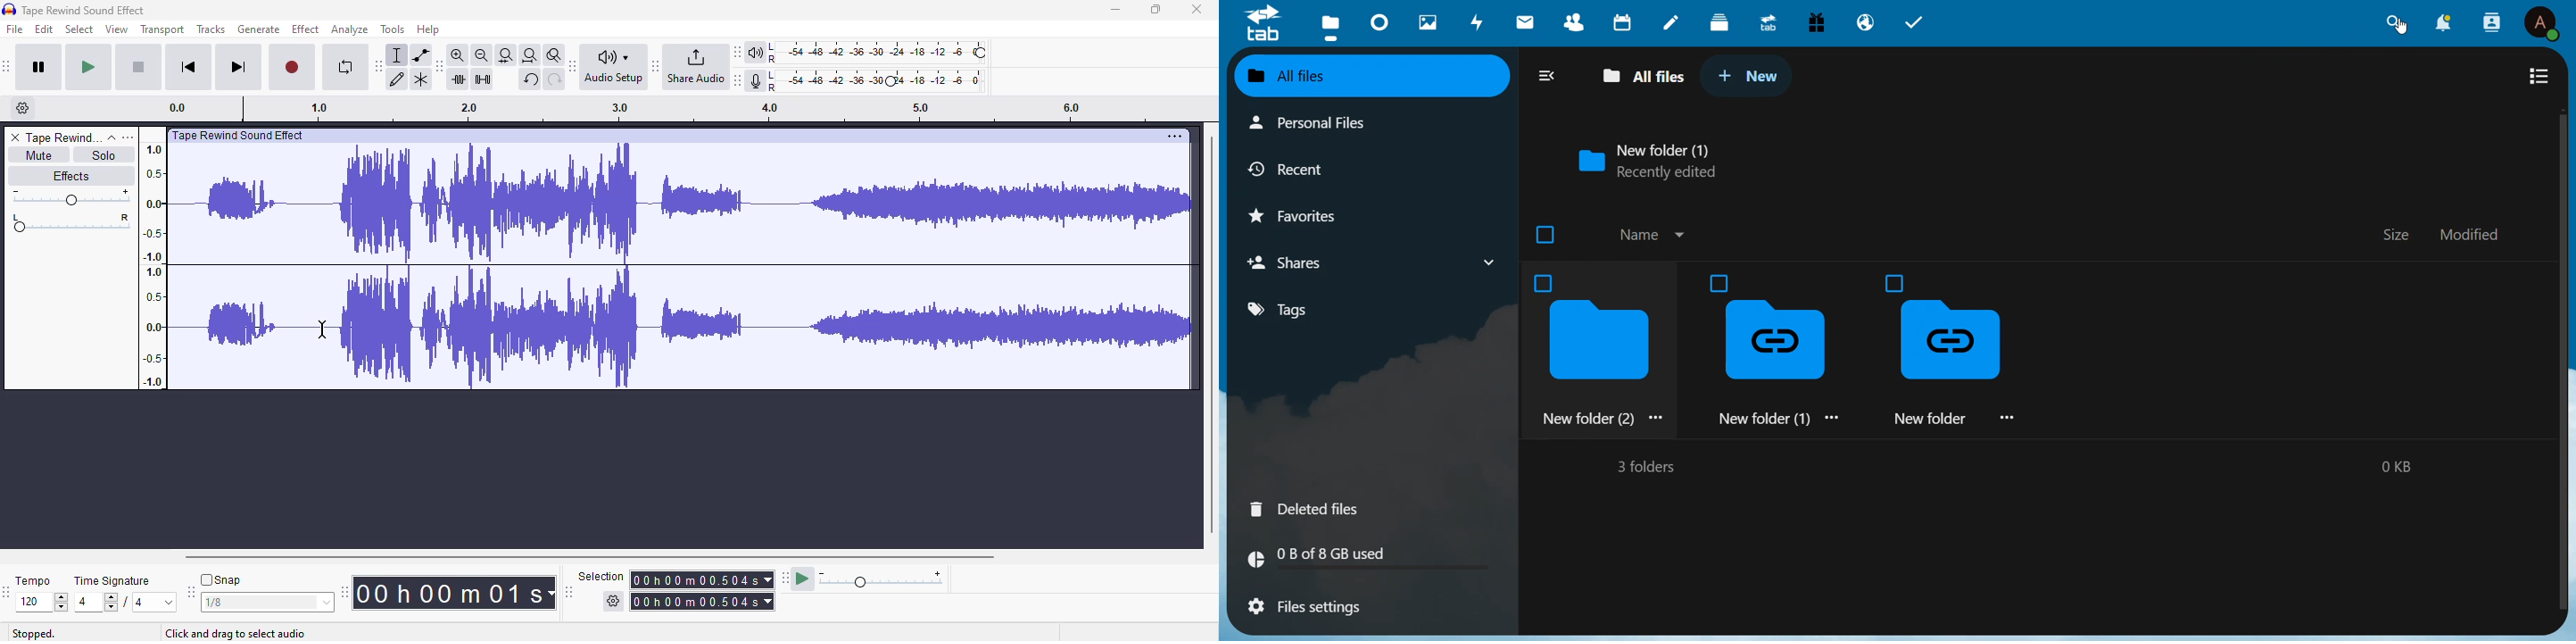 This screenshot has width=2576, height=644. Describe the element at coordinates (2398, 234) in the screenshot. I see `size` at that location.